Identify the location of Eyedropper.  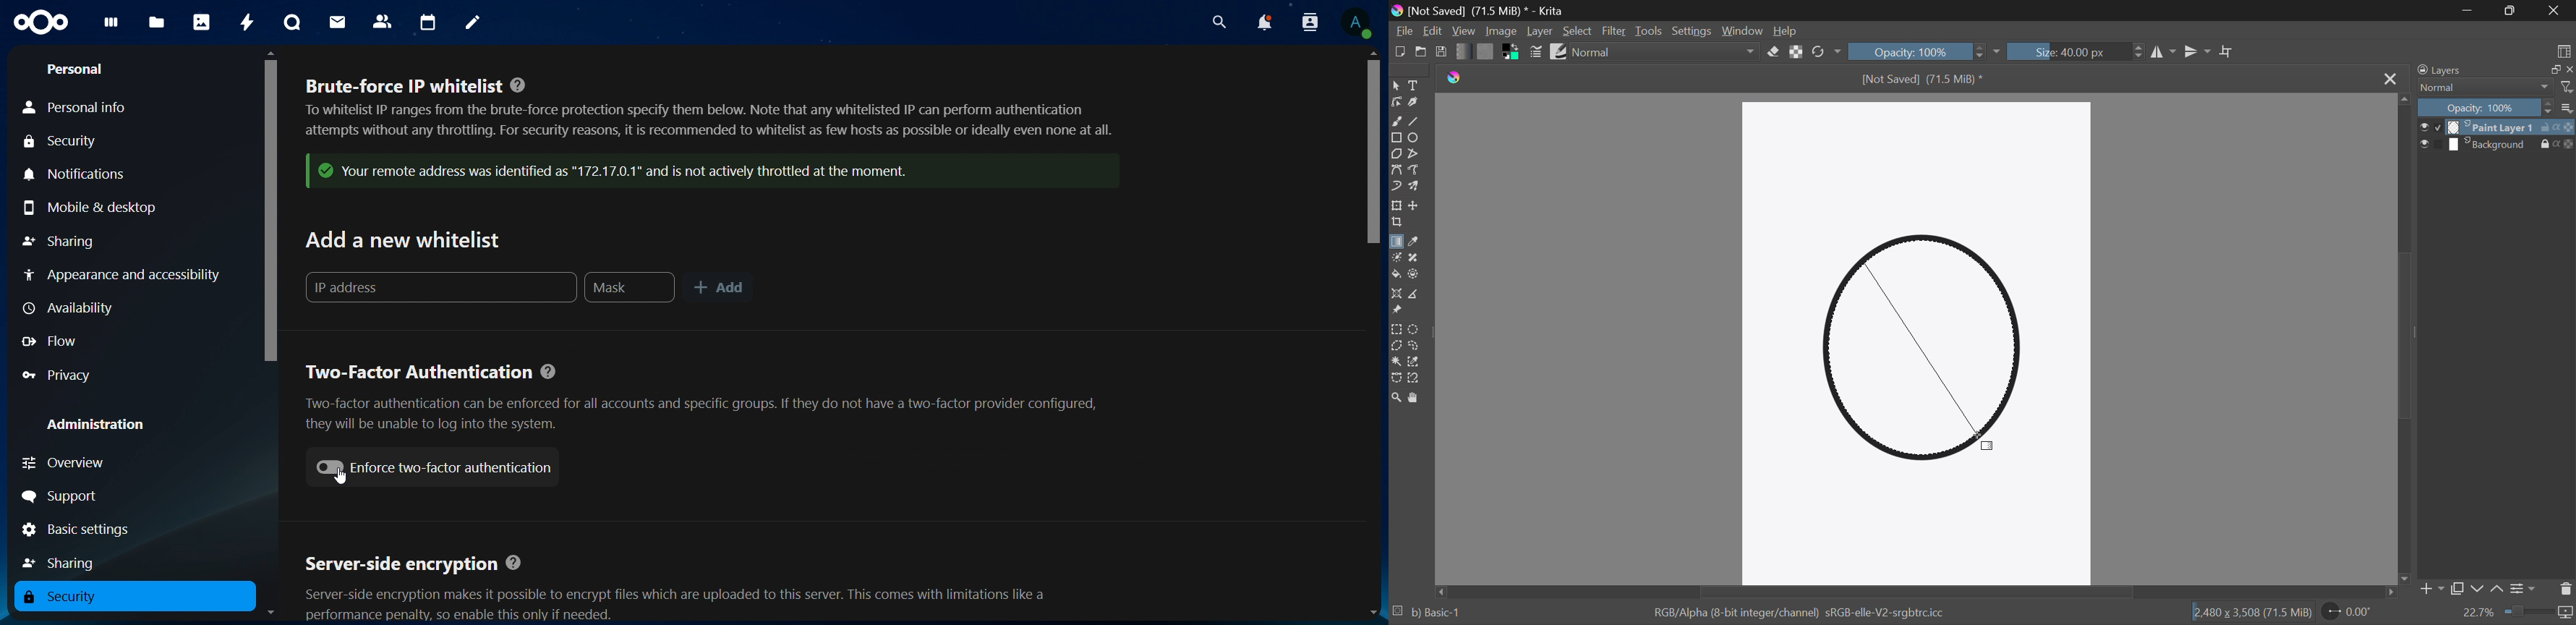
(1417, 241).